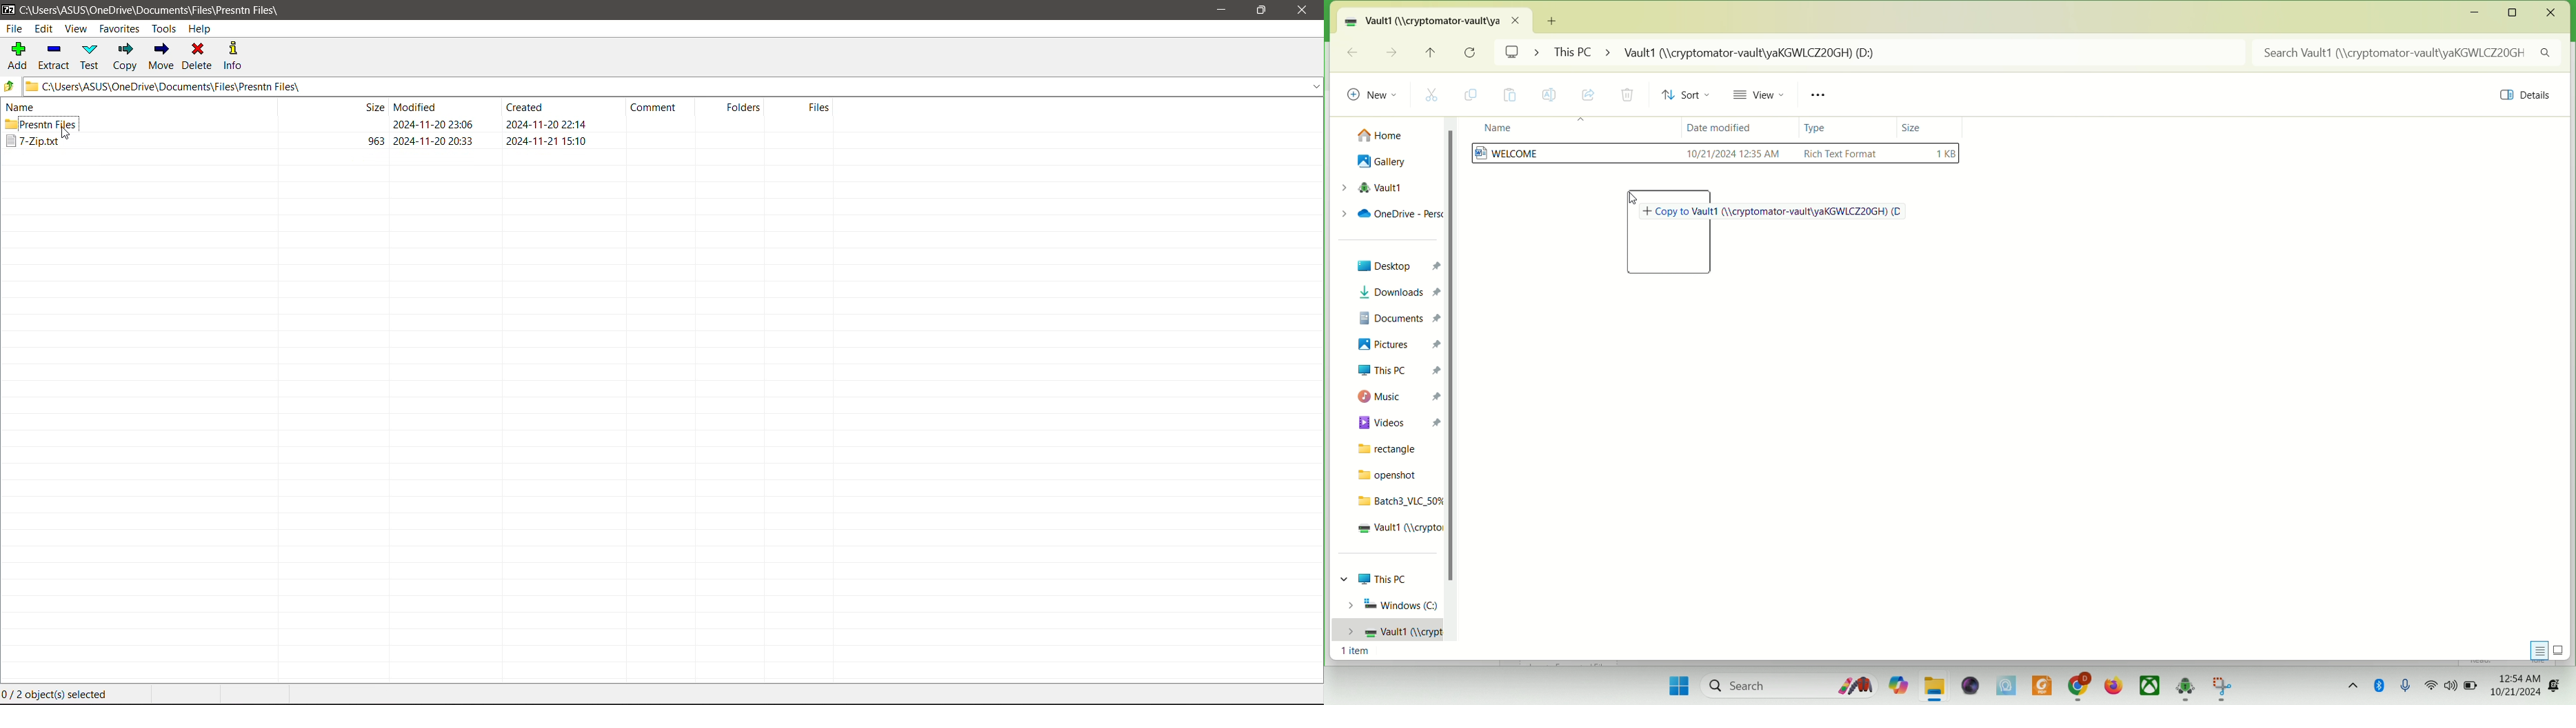 Image resolution: width=2576 pixels, height=728 pixels. Describe the element at coordinates (1627, 95) in the screenshot. I see `delete` at that location.